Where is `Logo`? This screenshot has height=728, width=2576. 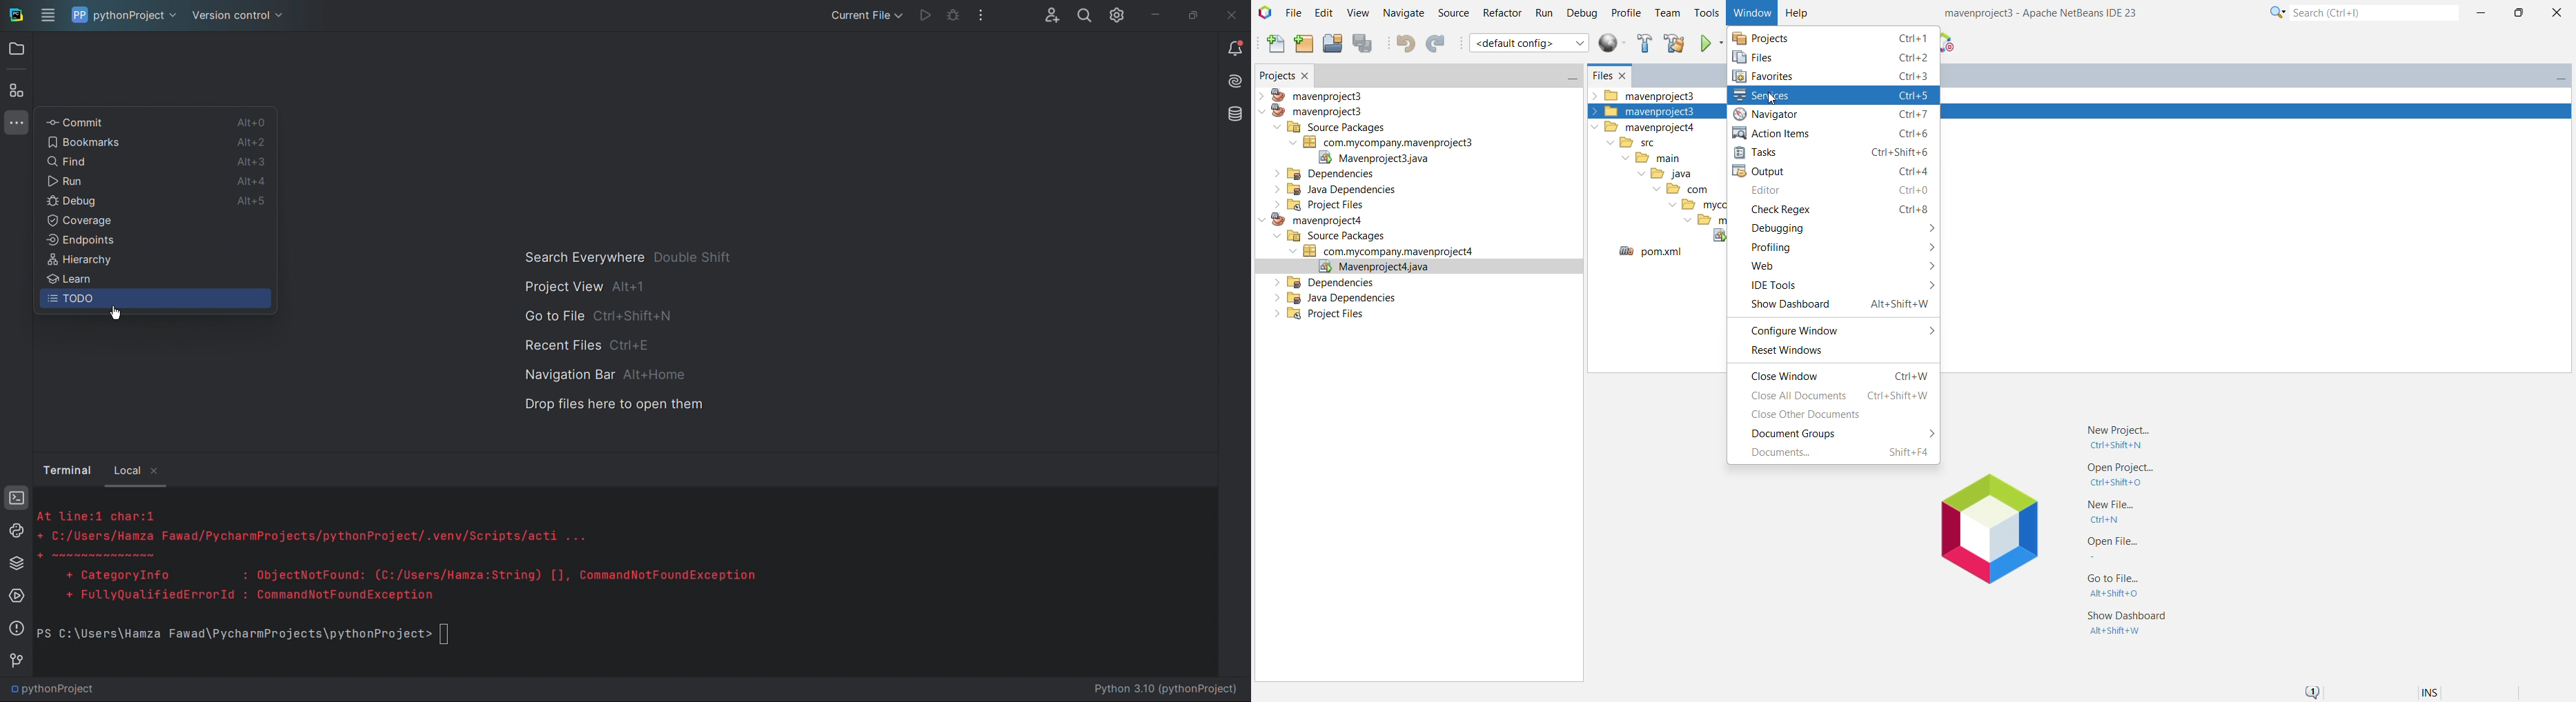 Logo is located at coordinates (15, 14).